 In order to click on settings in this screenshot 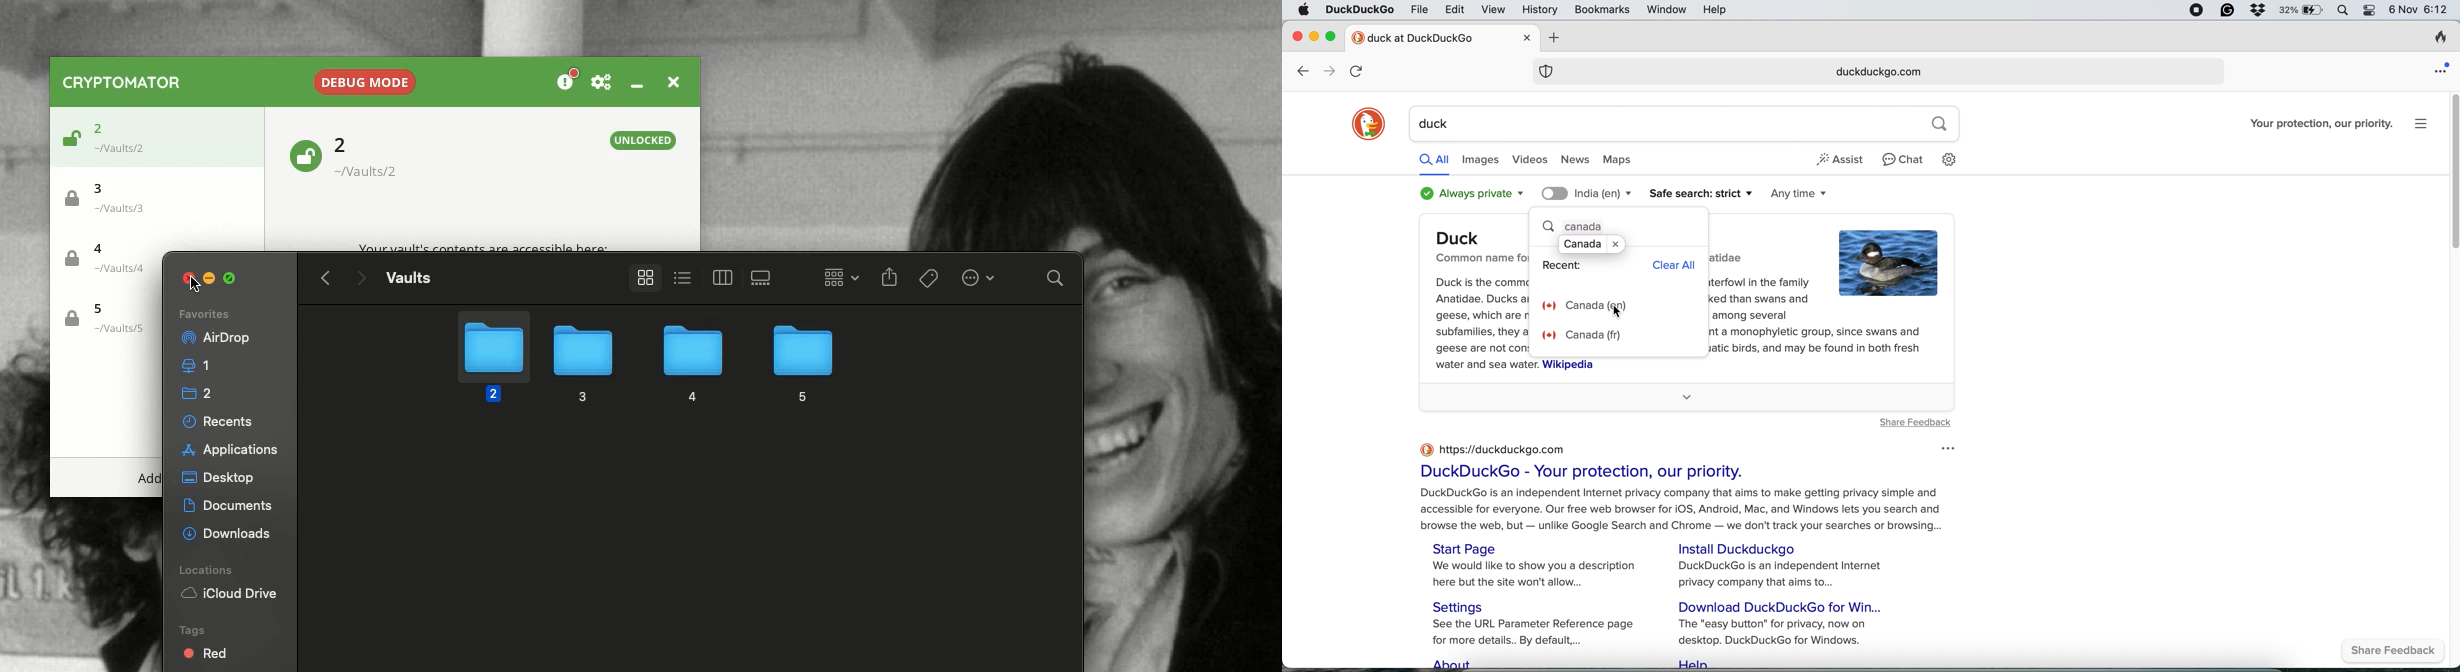, I will do `click(2427, 123)`.